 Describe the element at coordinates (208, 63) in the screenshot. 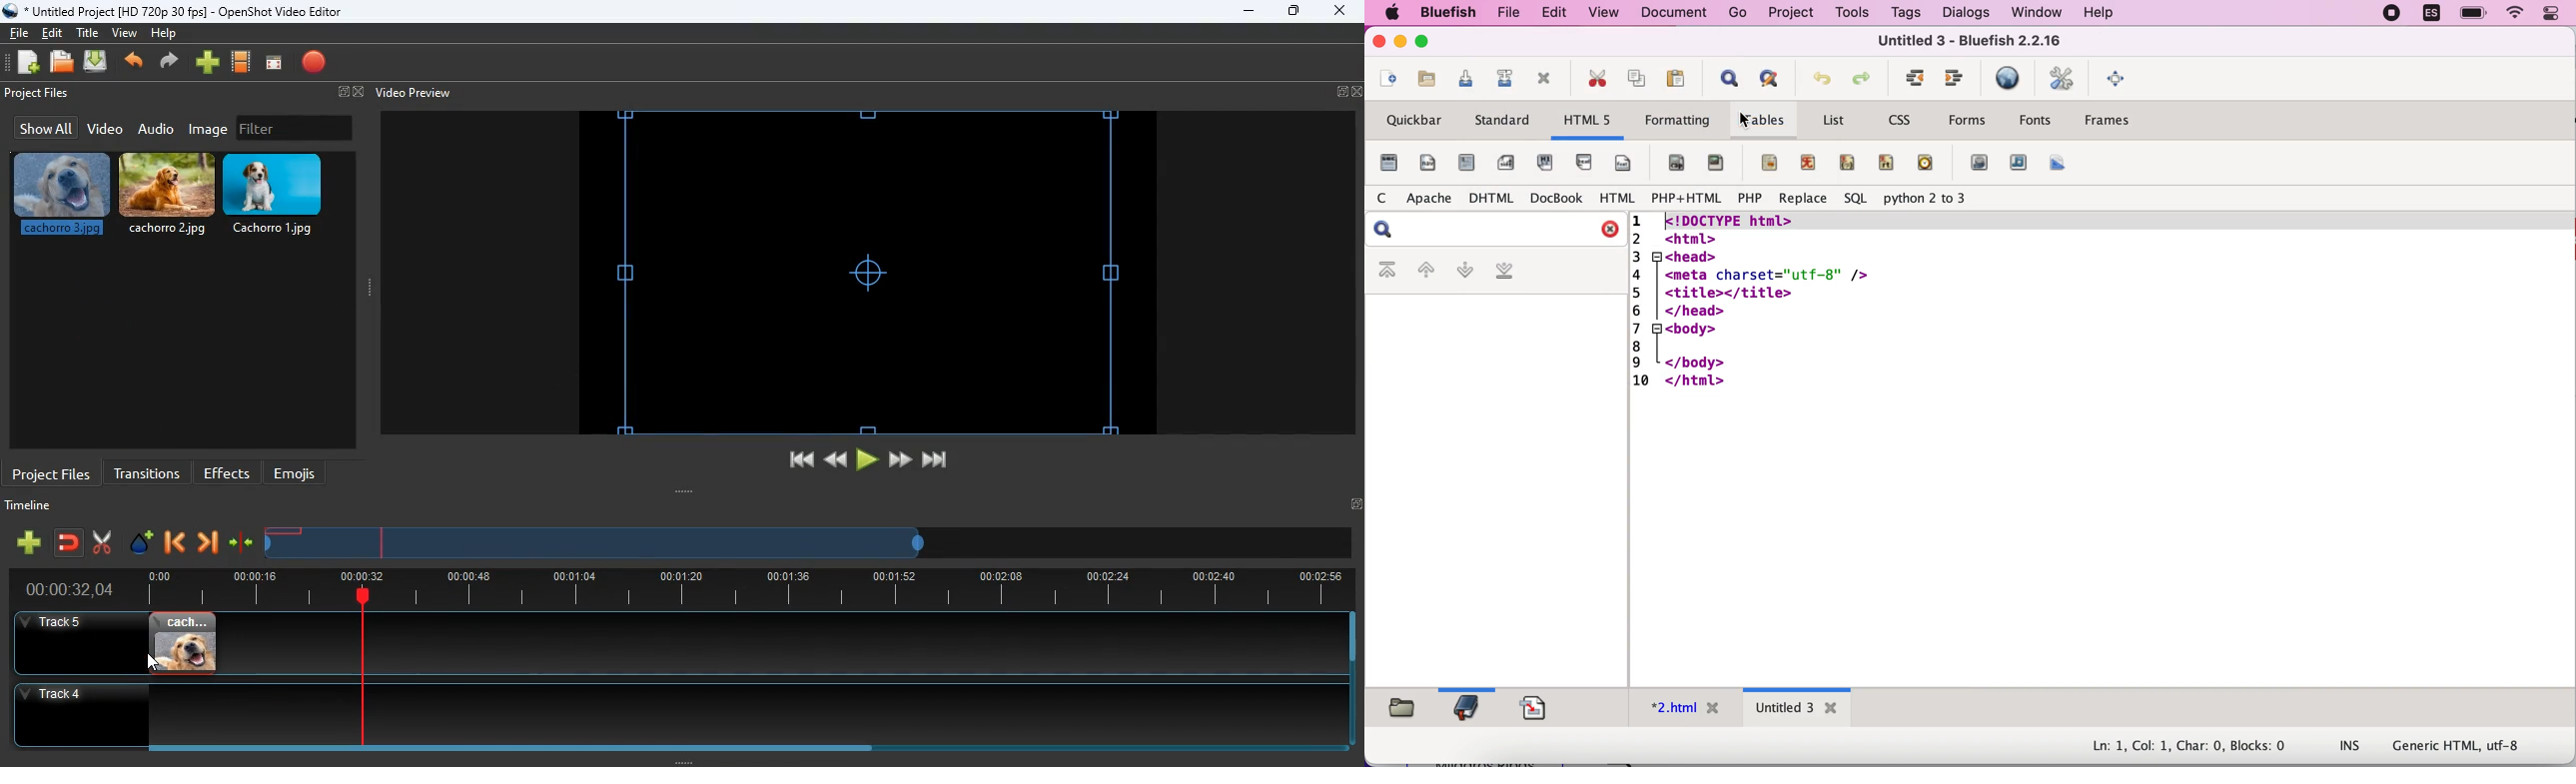

I see `add` at that location.